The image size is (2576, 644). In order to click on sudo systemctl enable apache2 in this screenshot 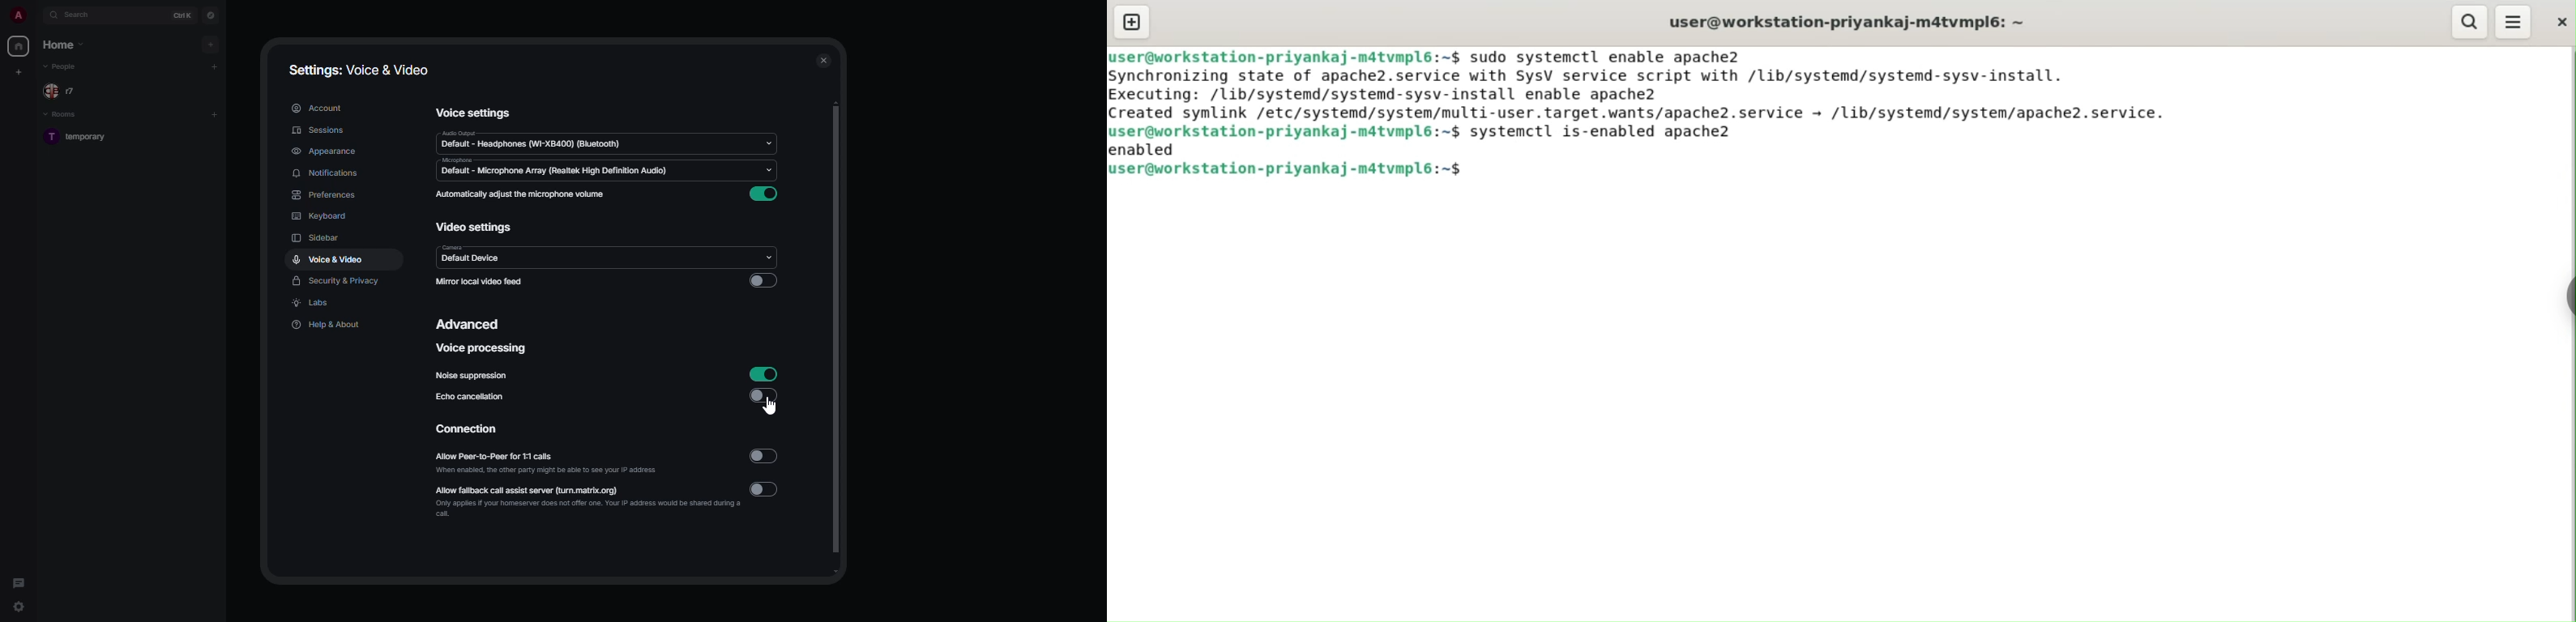, I will do `click(1605, 57)`.